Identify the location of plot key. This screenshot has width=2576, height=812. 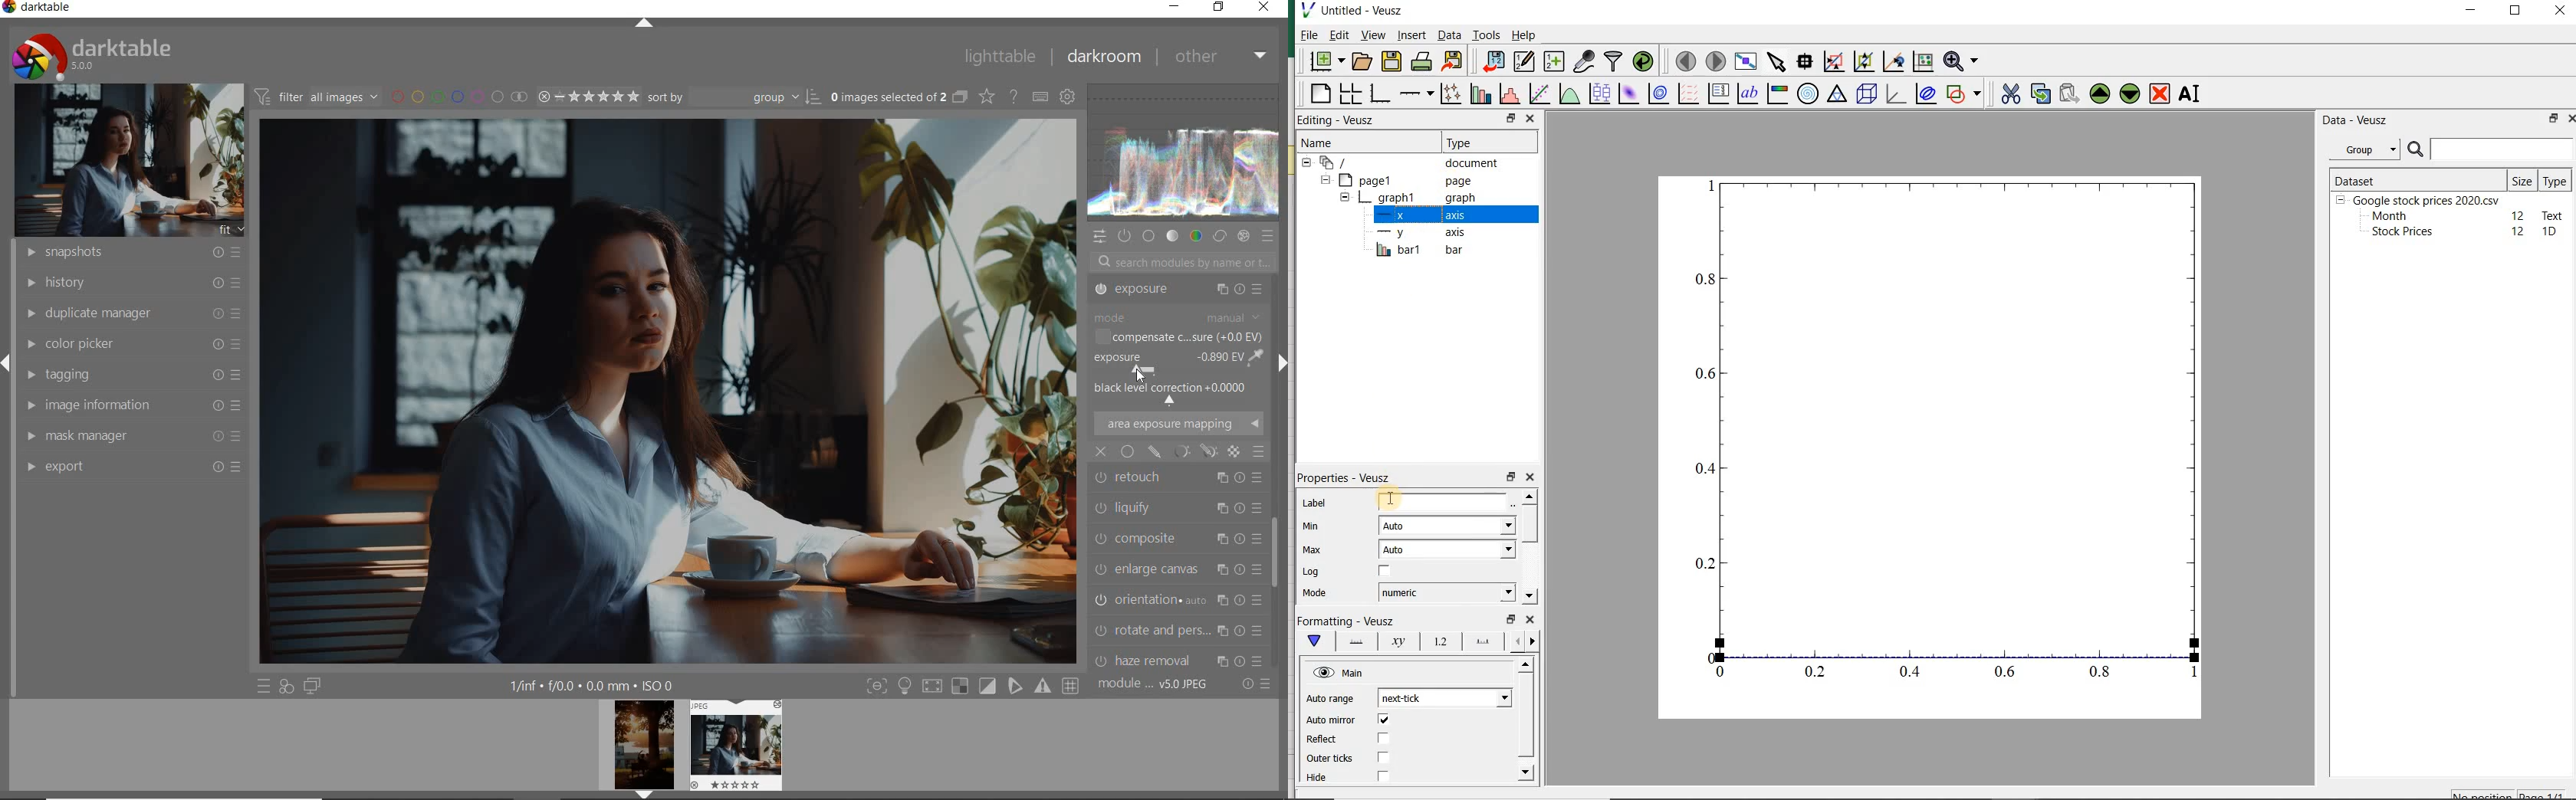
(1718, 95).